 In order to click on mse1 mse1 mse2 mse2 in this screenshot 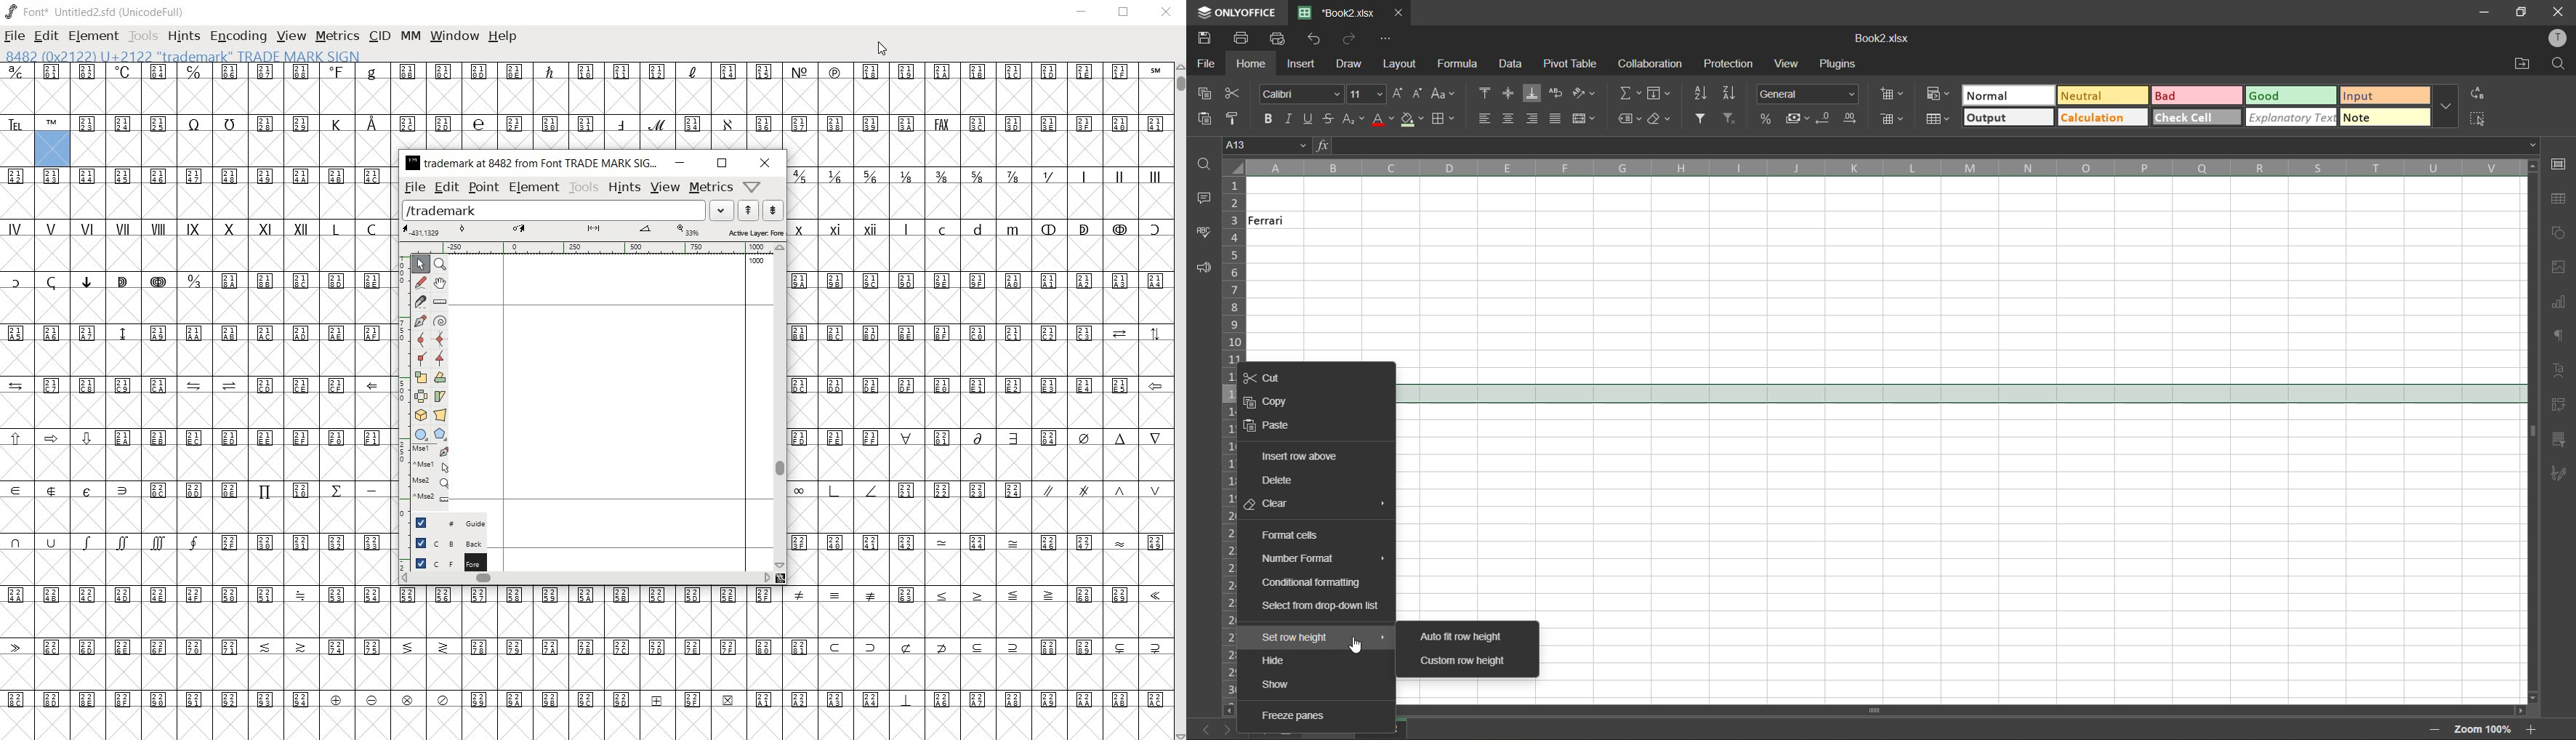, I will do `click(429, 475)`.